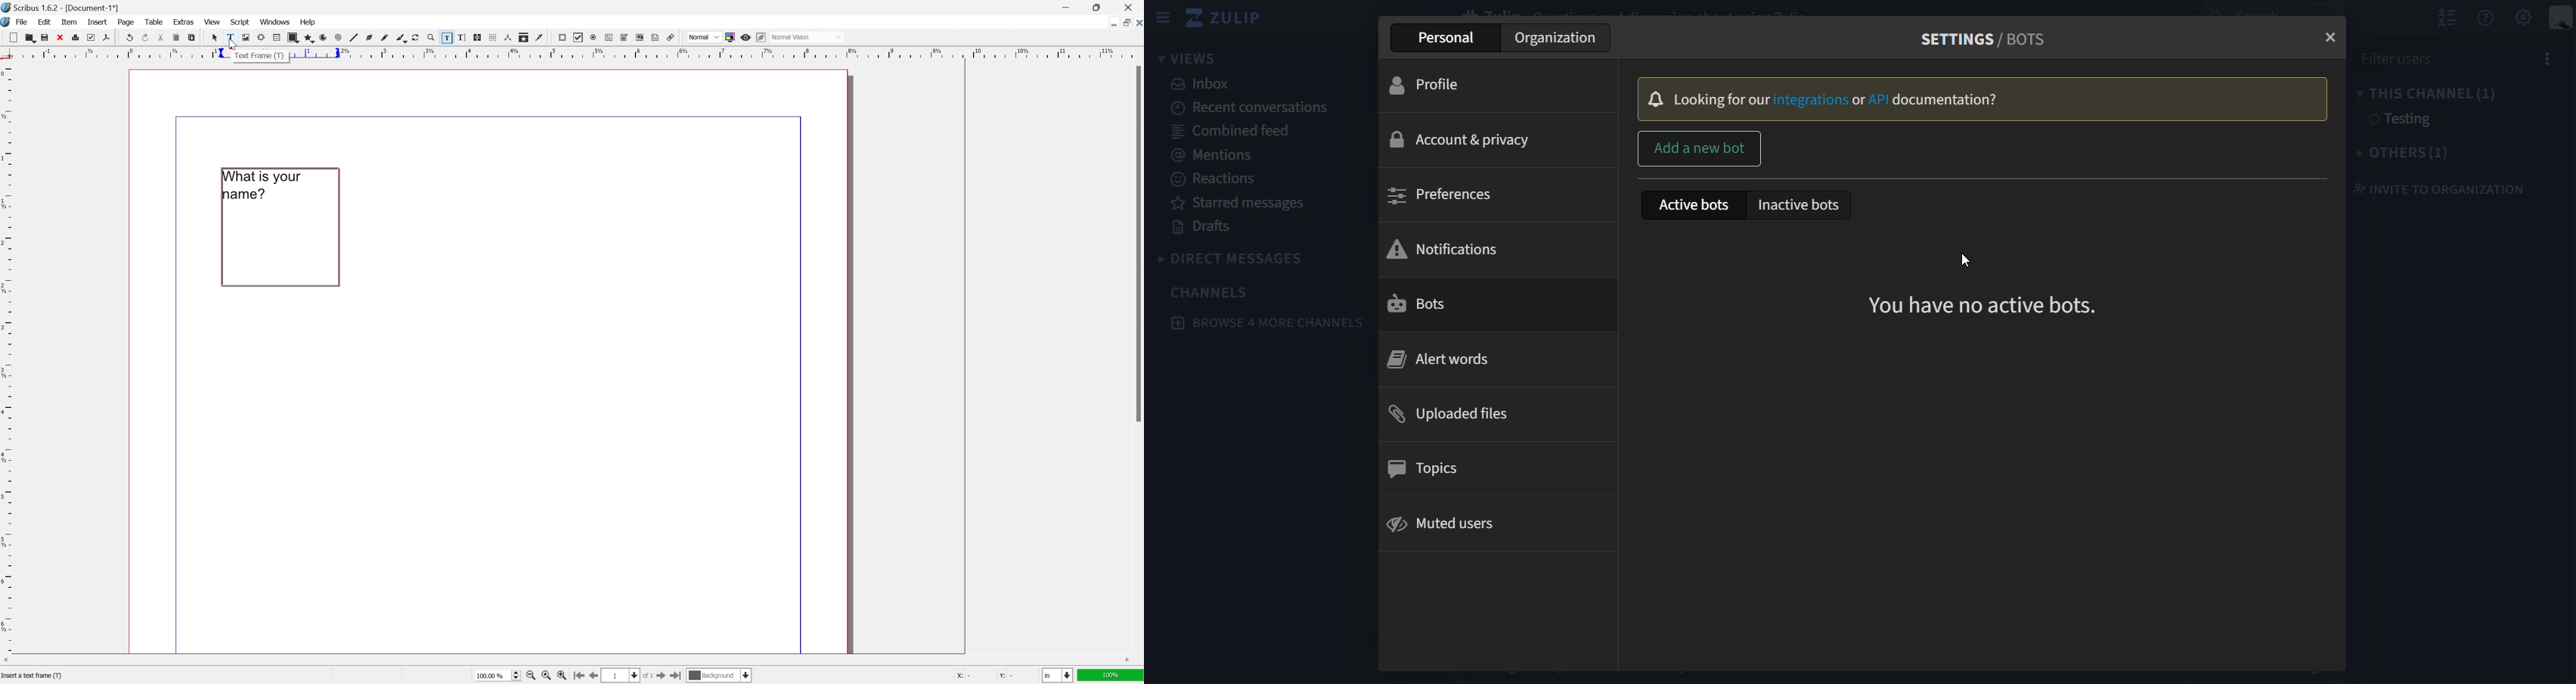  I want to click on 100%, so click(1111, 678).